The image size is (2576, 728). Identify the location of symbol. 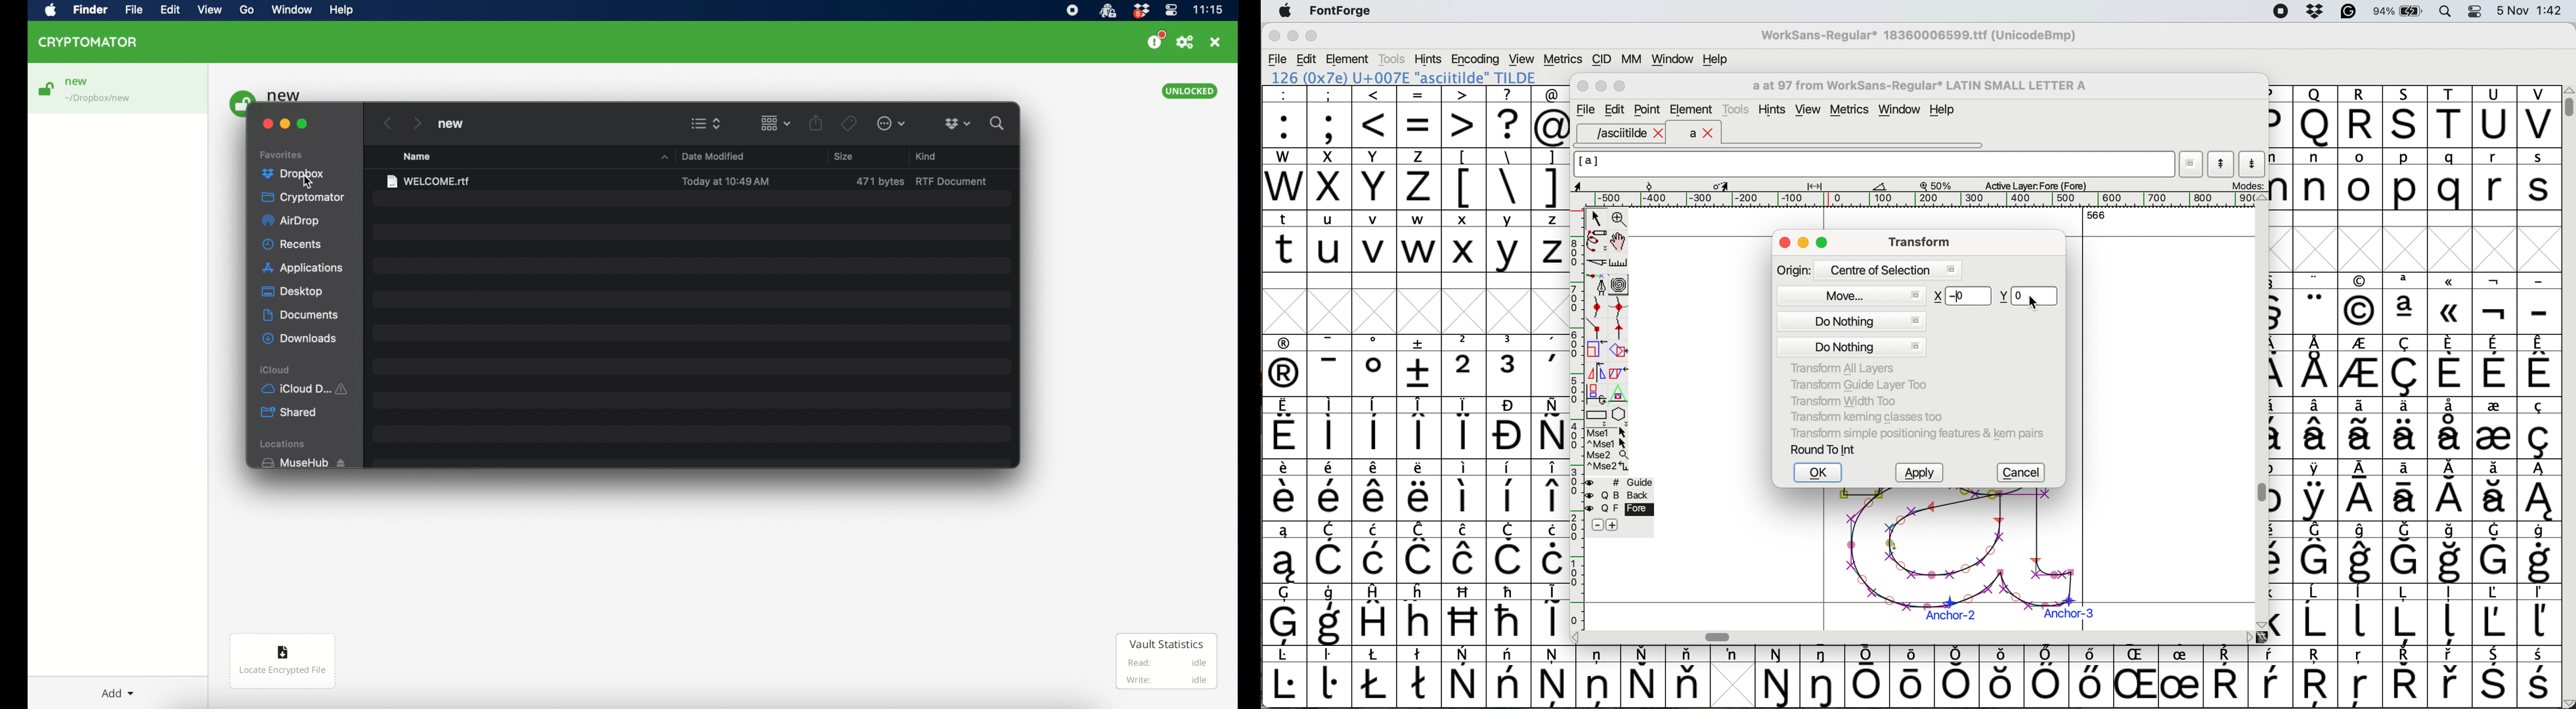
(1551, 612).